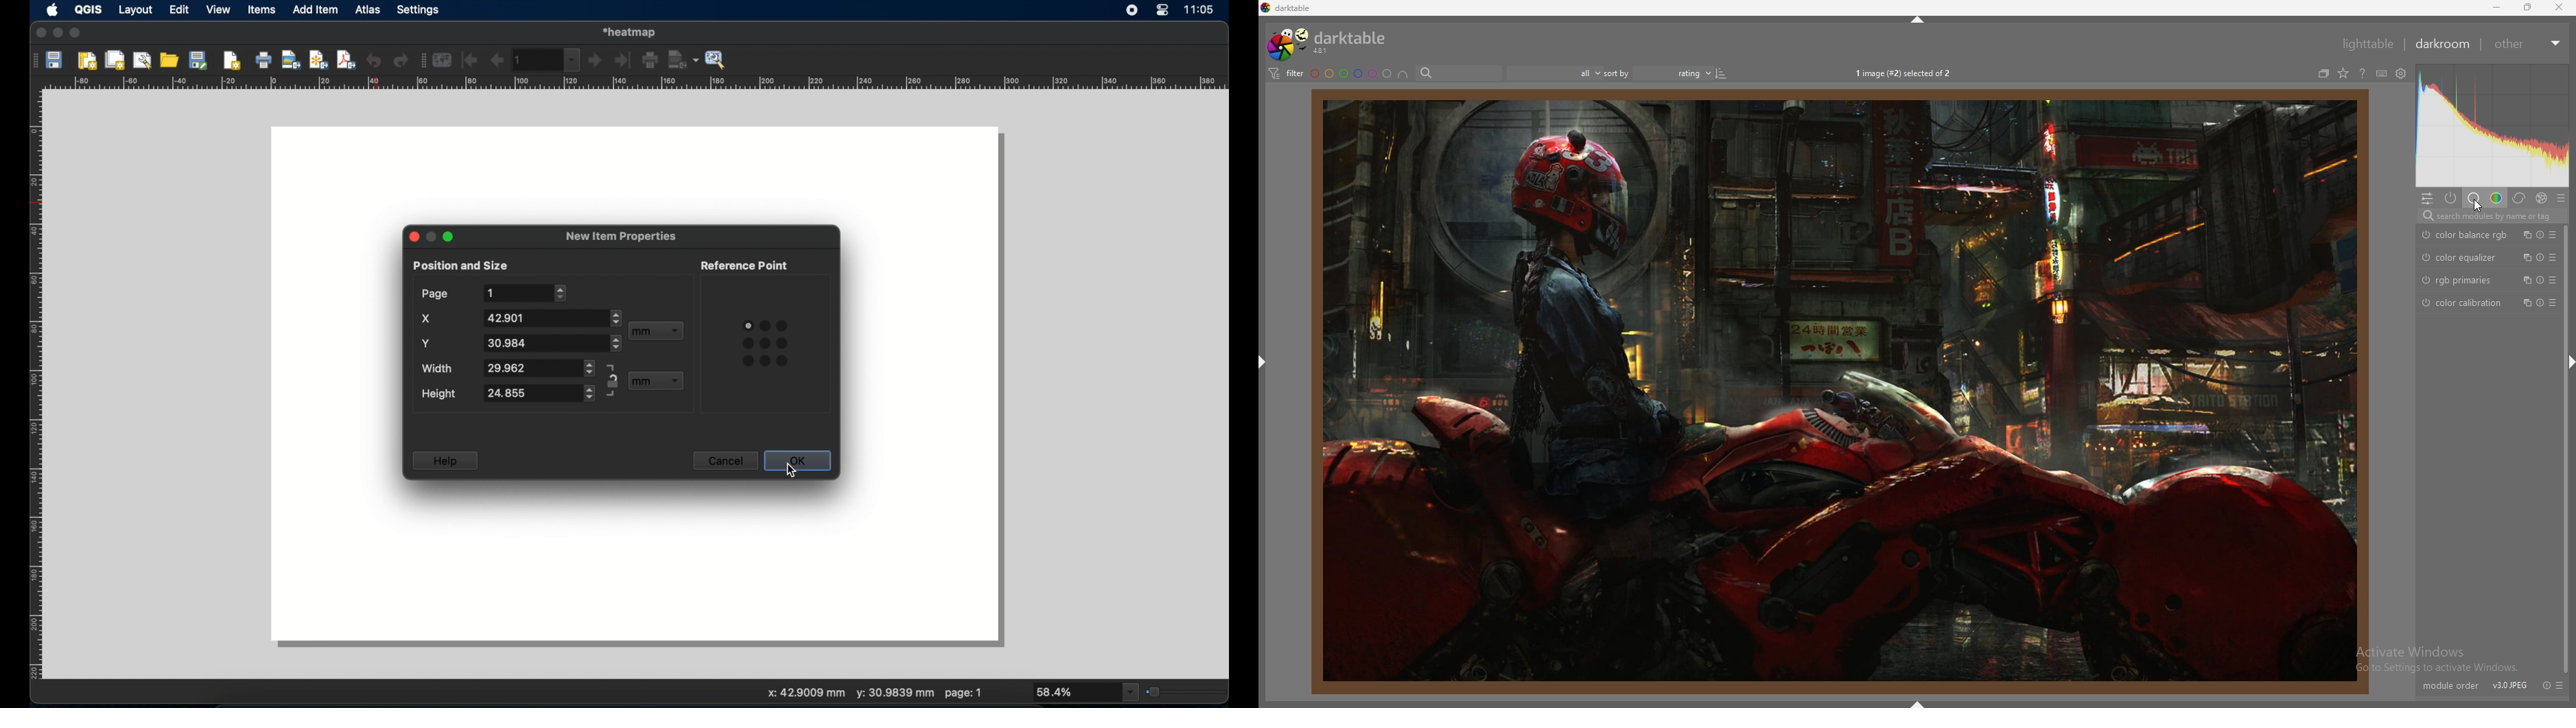 Image resolution: width=2576 pixels, height=728 pixels. What do you see at coordinates (2363, 73) in the screenshot?
I see `online help` at bounding box center [2363, 73].